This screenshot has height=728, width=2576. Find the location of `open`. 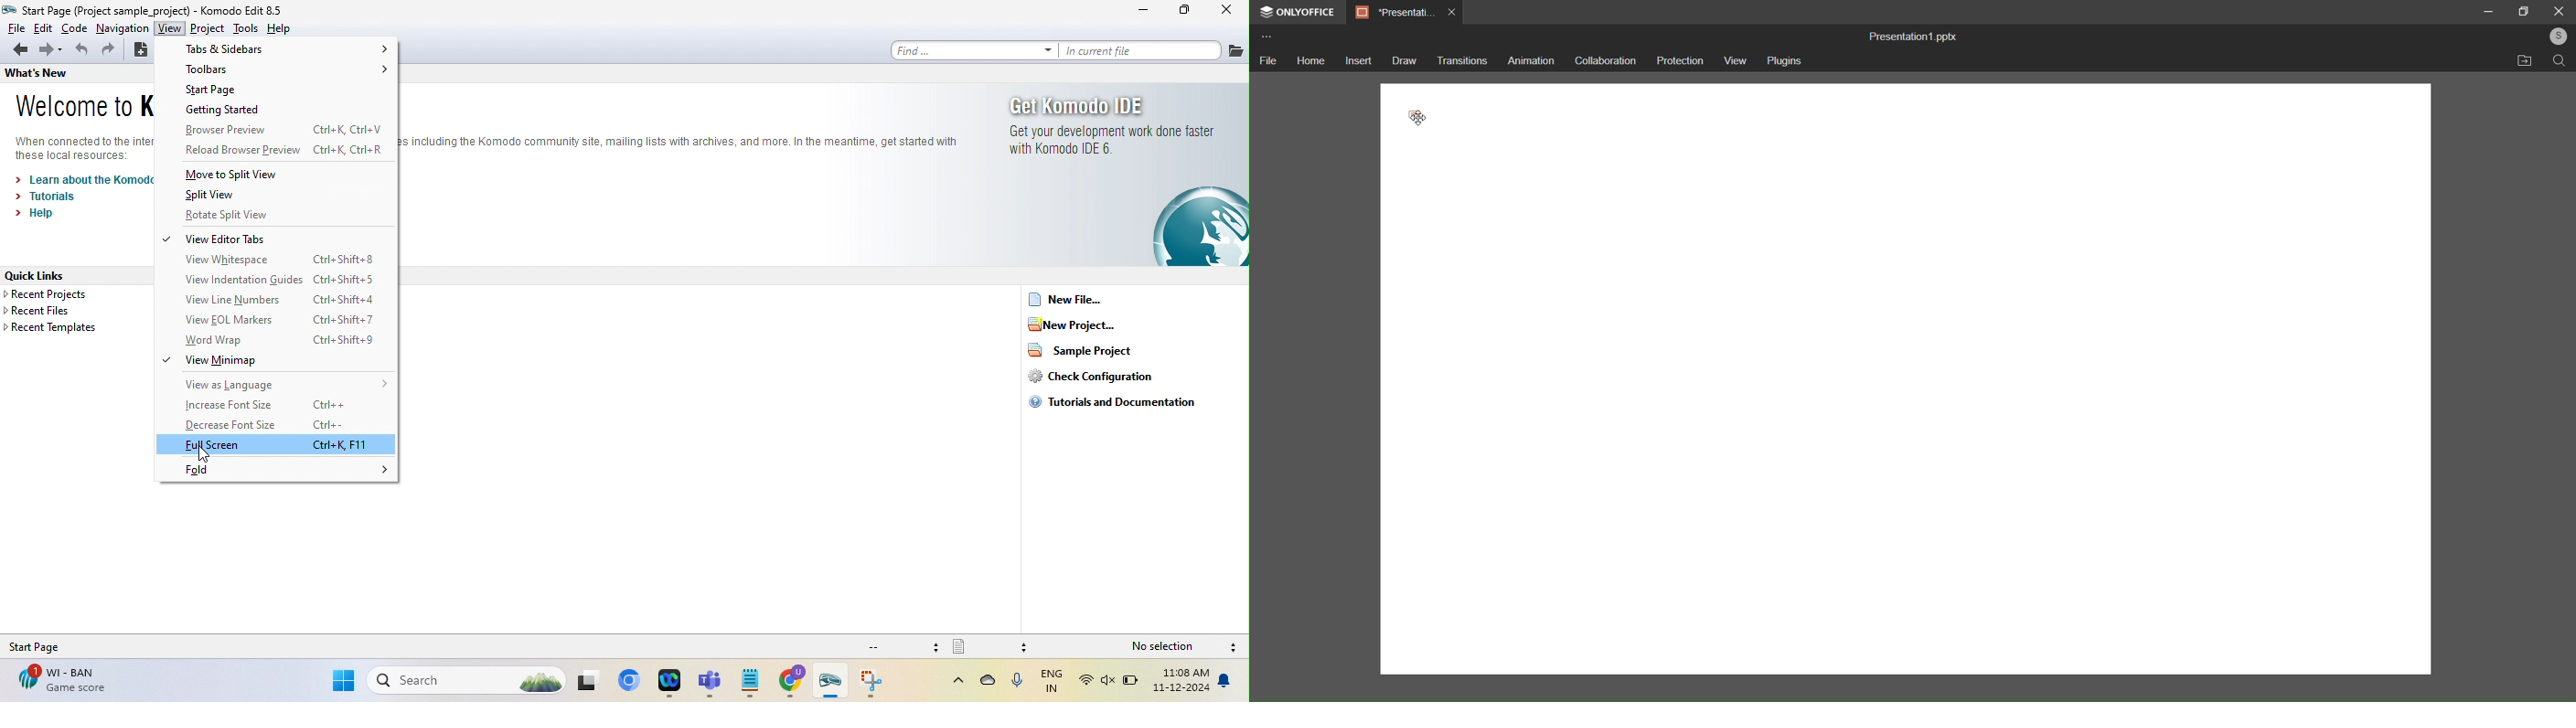

open is located at coordinates (2526, 61).